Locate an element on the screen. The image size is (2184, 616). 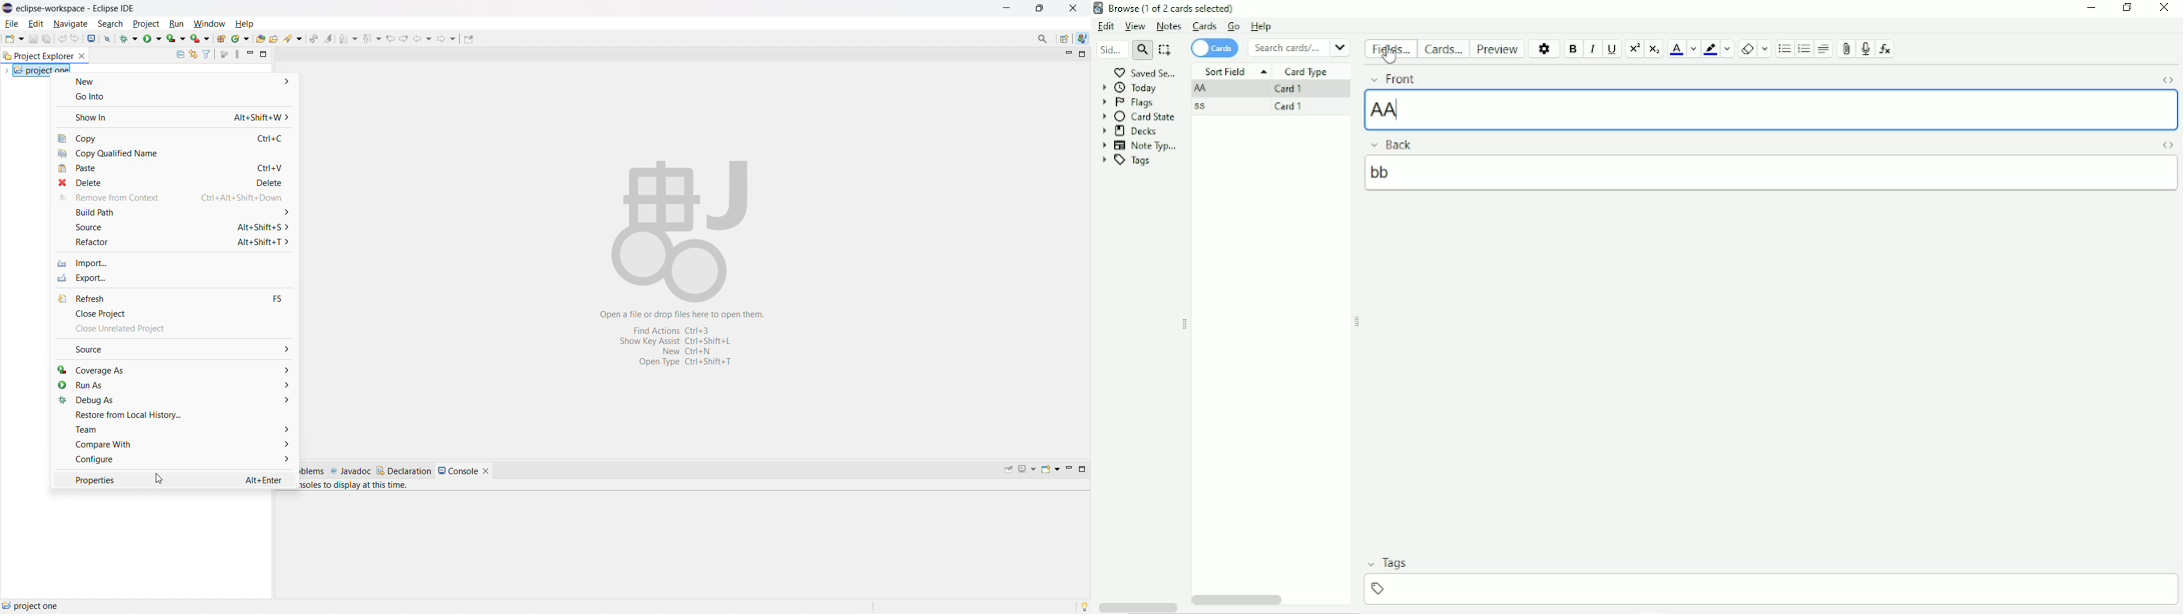
Today is located at coordinates (1130, 88).